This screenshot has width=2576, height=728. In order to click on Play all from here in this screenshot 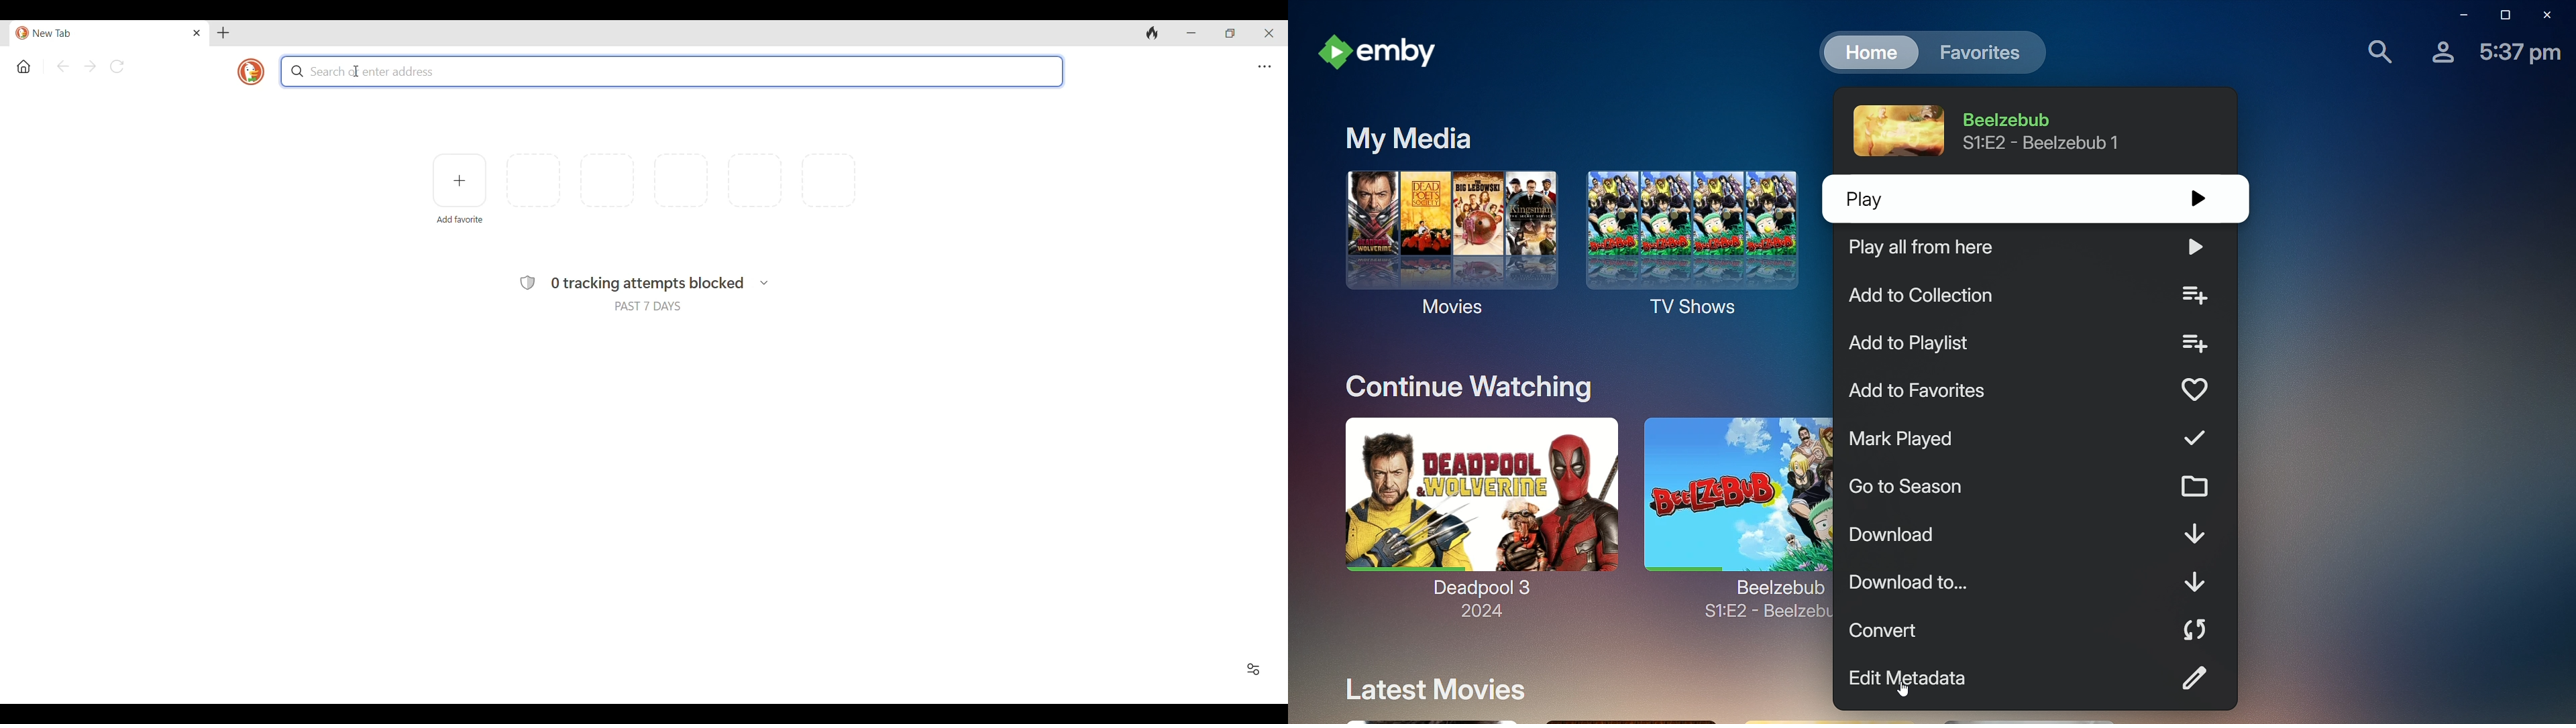, I will do `click(2038, 249)`.